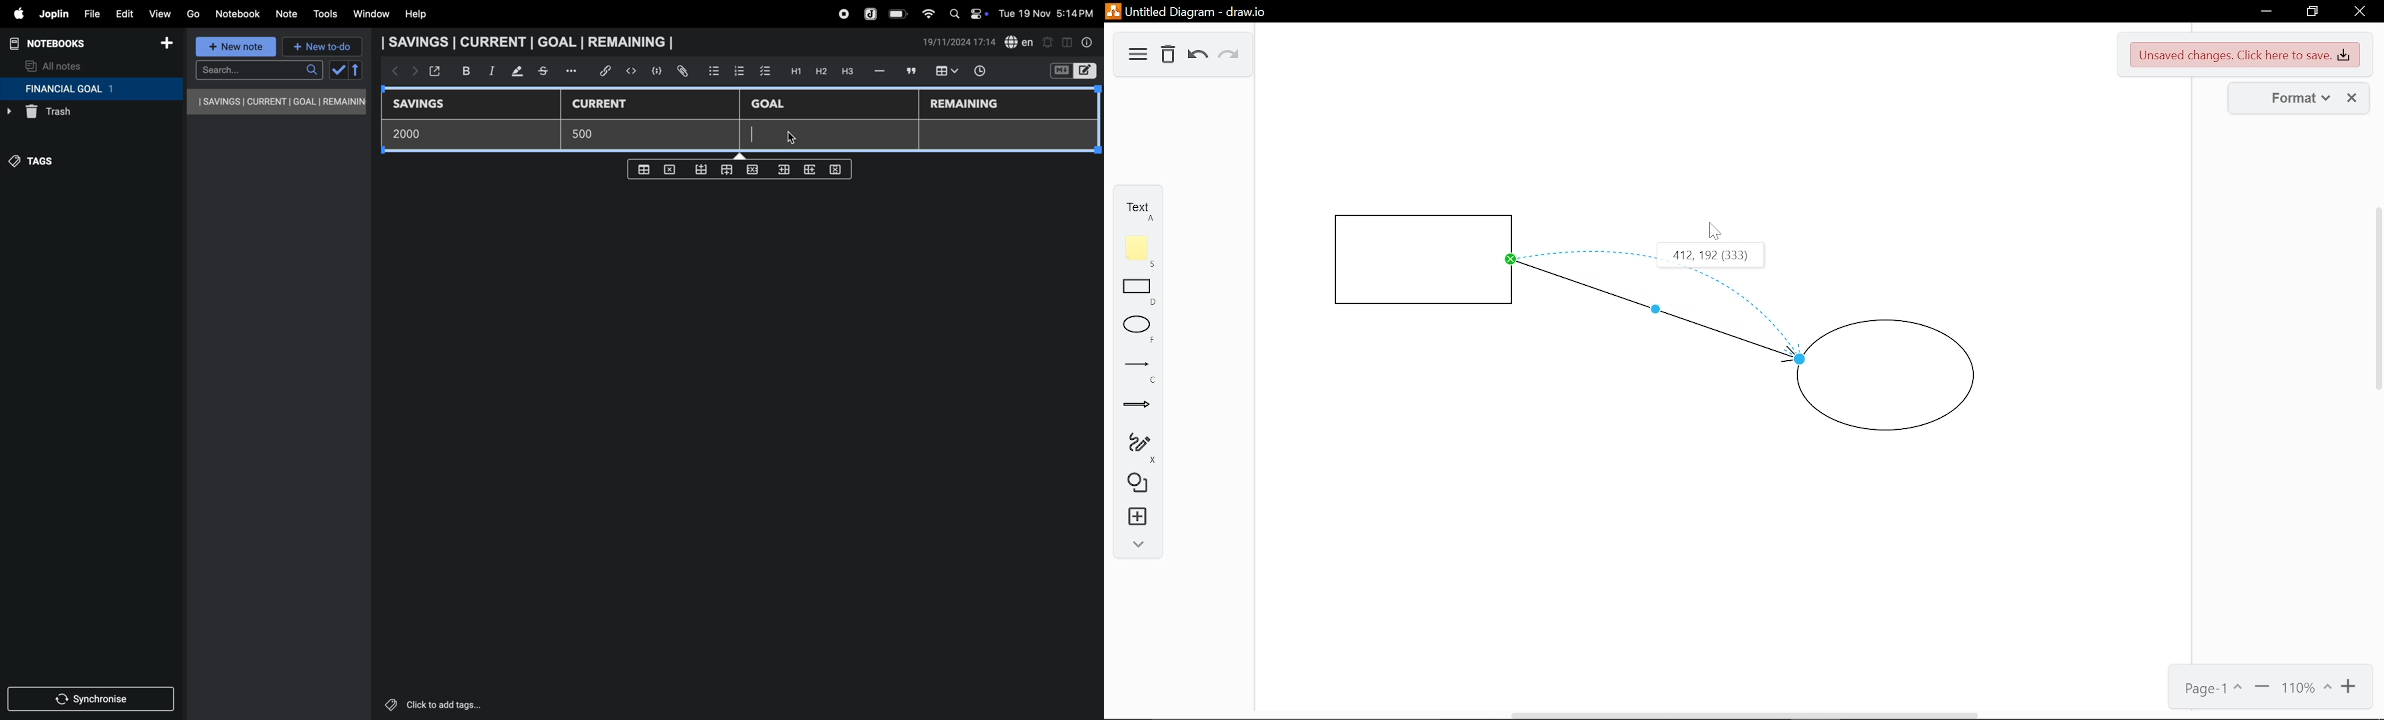  I want to click on Delete, so click(1169, 56).